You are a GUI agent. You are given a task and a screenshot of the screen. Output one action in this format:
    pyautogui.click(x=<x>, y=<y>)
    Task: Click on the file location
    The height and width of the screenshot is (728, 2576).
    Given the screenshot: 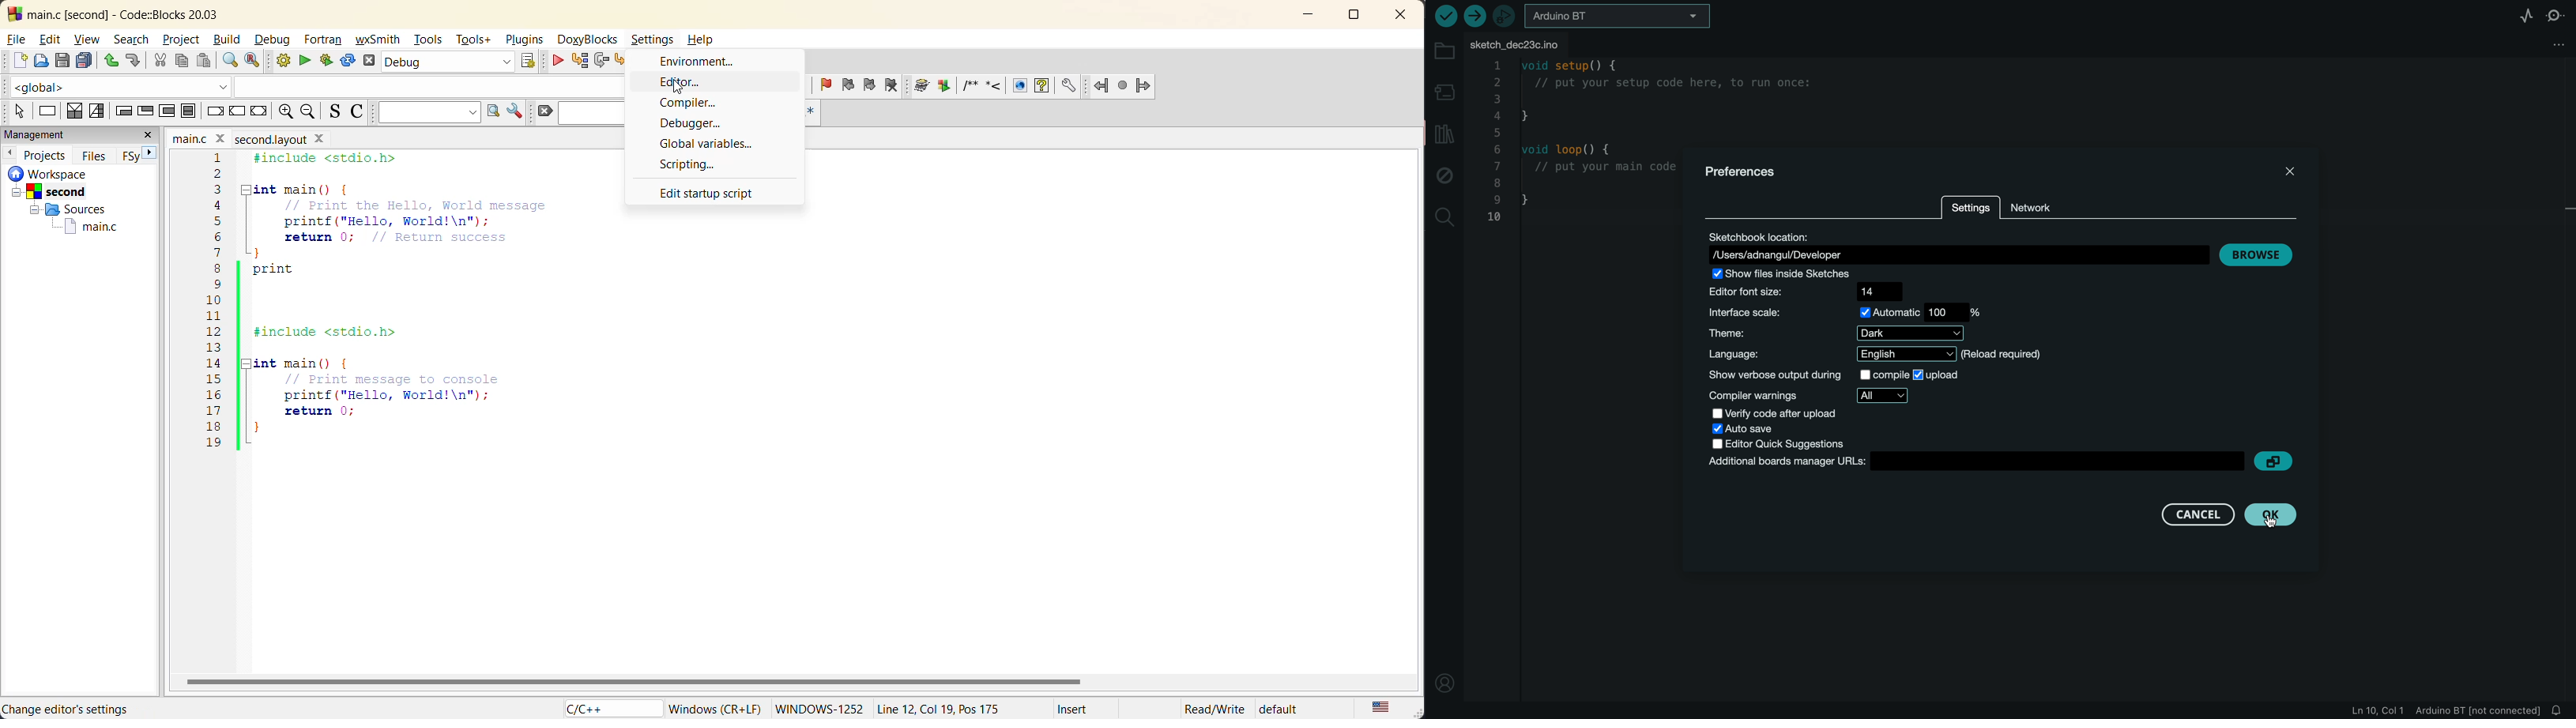 What is the action you would take?
    pyautogui.click(x=116, y=710)
    